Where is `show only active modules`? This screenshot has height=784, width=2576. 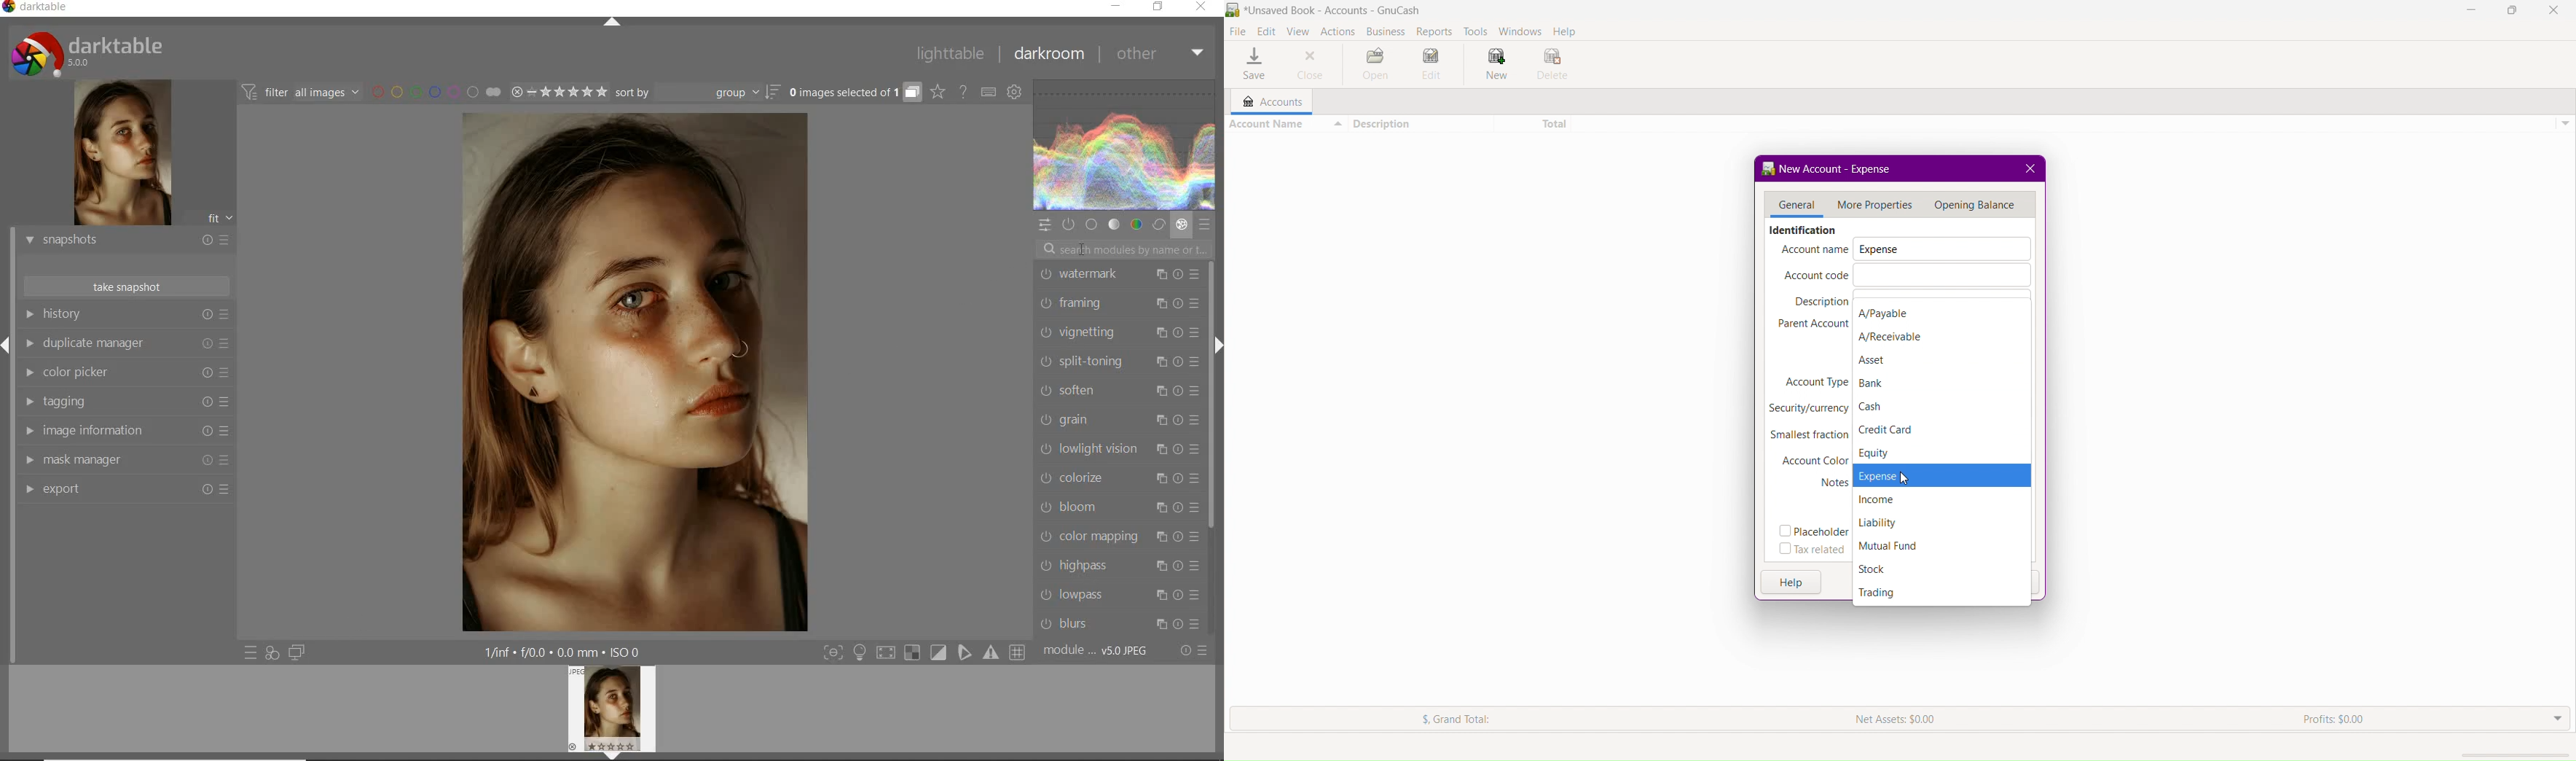
show only active modules is located at coordinates (1070, 225).